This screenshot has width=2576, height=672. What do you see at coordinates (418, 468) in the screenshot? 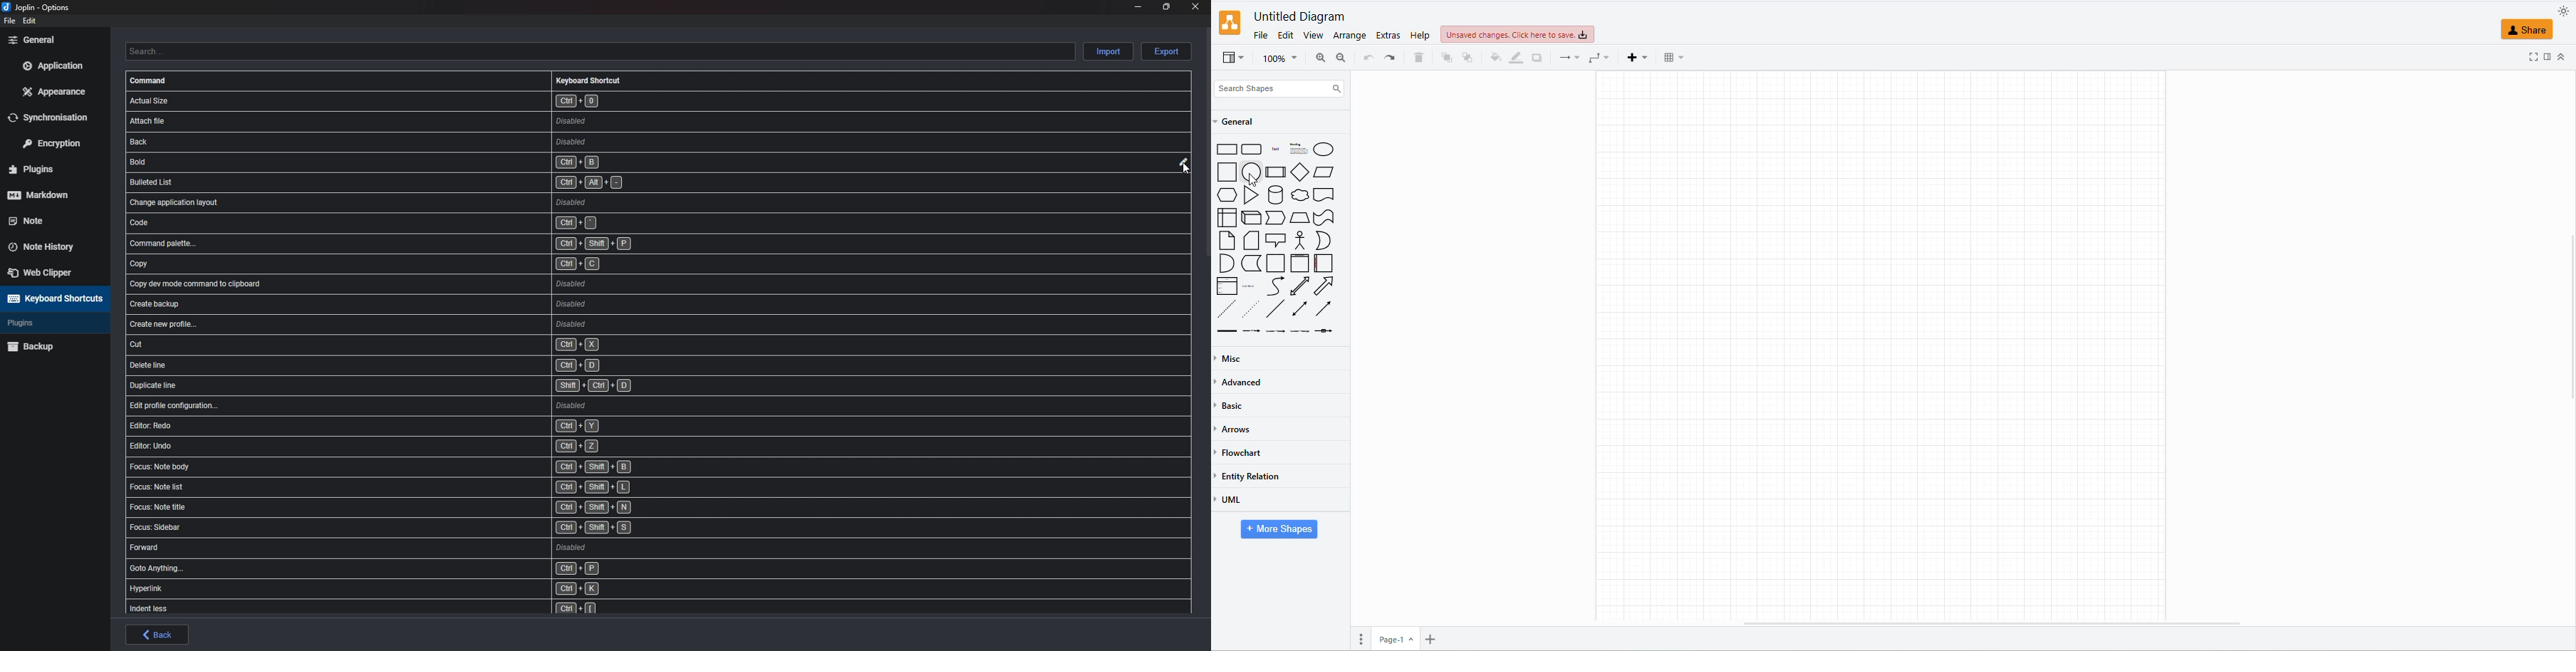
I see `shortcut` at bounding box center [418, 468].